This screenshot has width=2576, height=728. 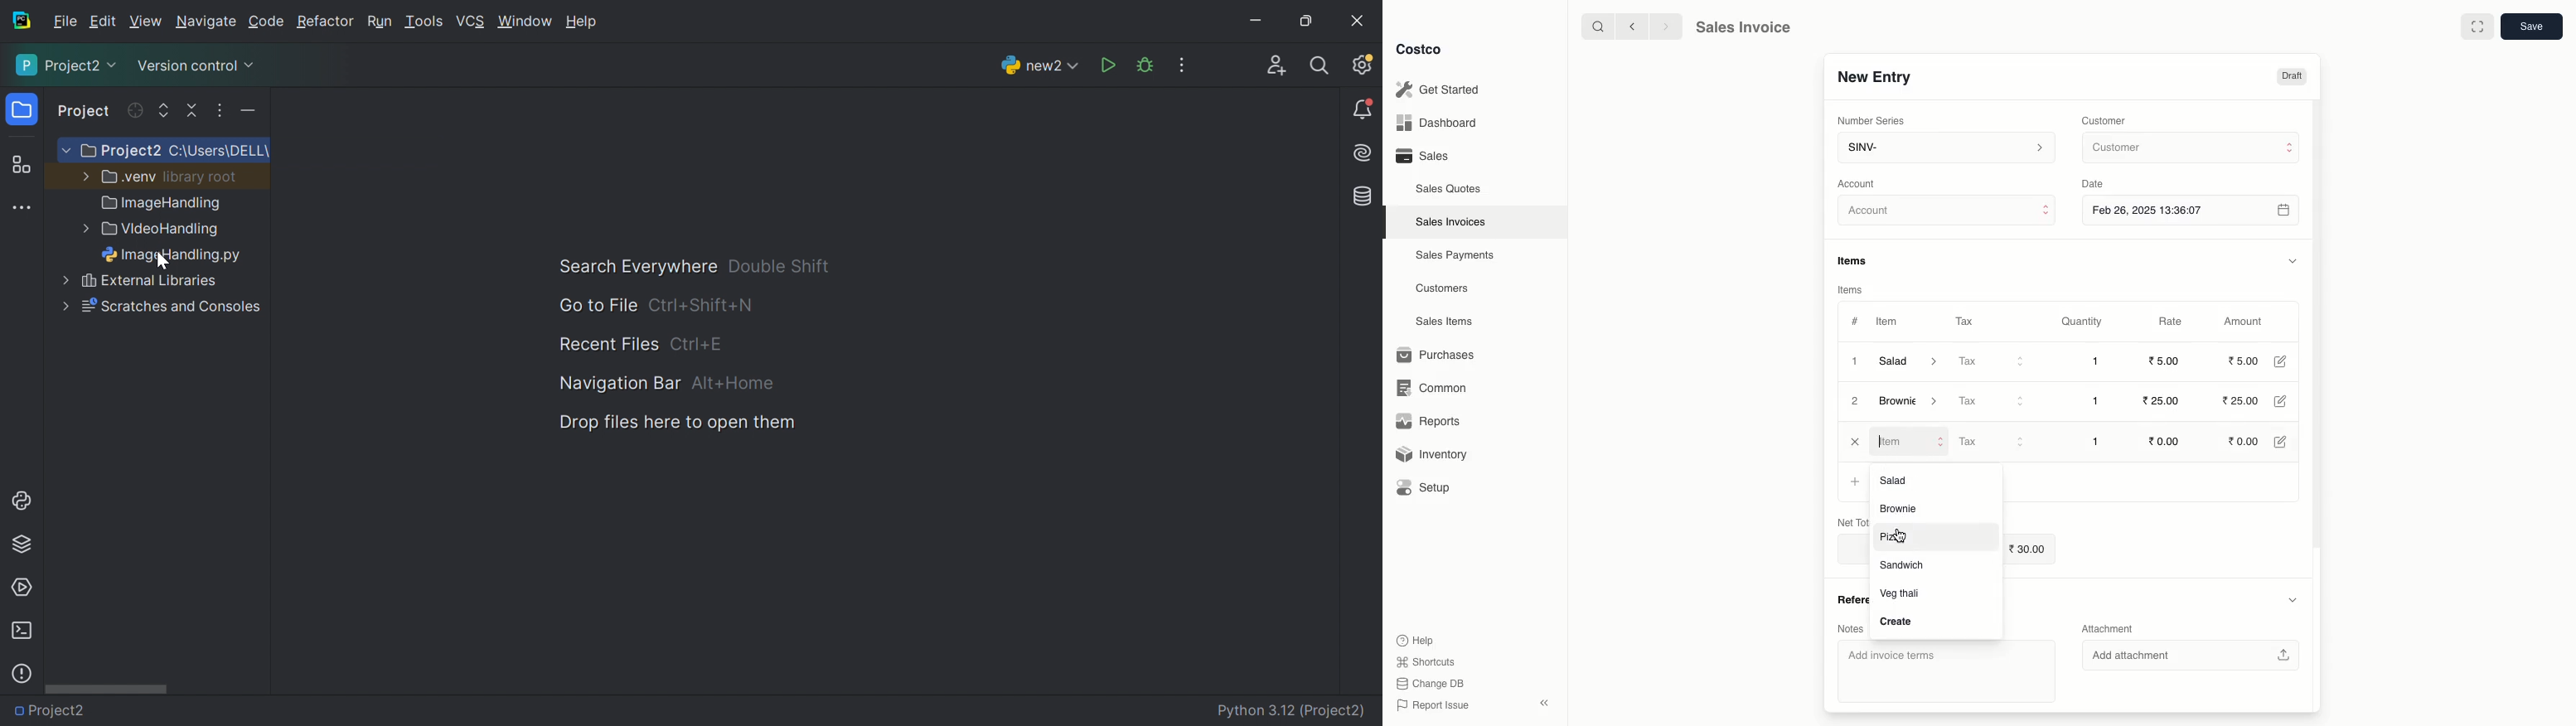 I want to click on New Entry, so click(x=1873, y=76).